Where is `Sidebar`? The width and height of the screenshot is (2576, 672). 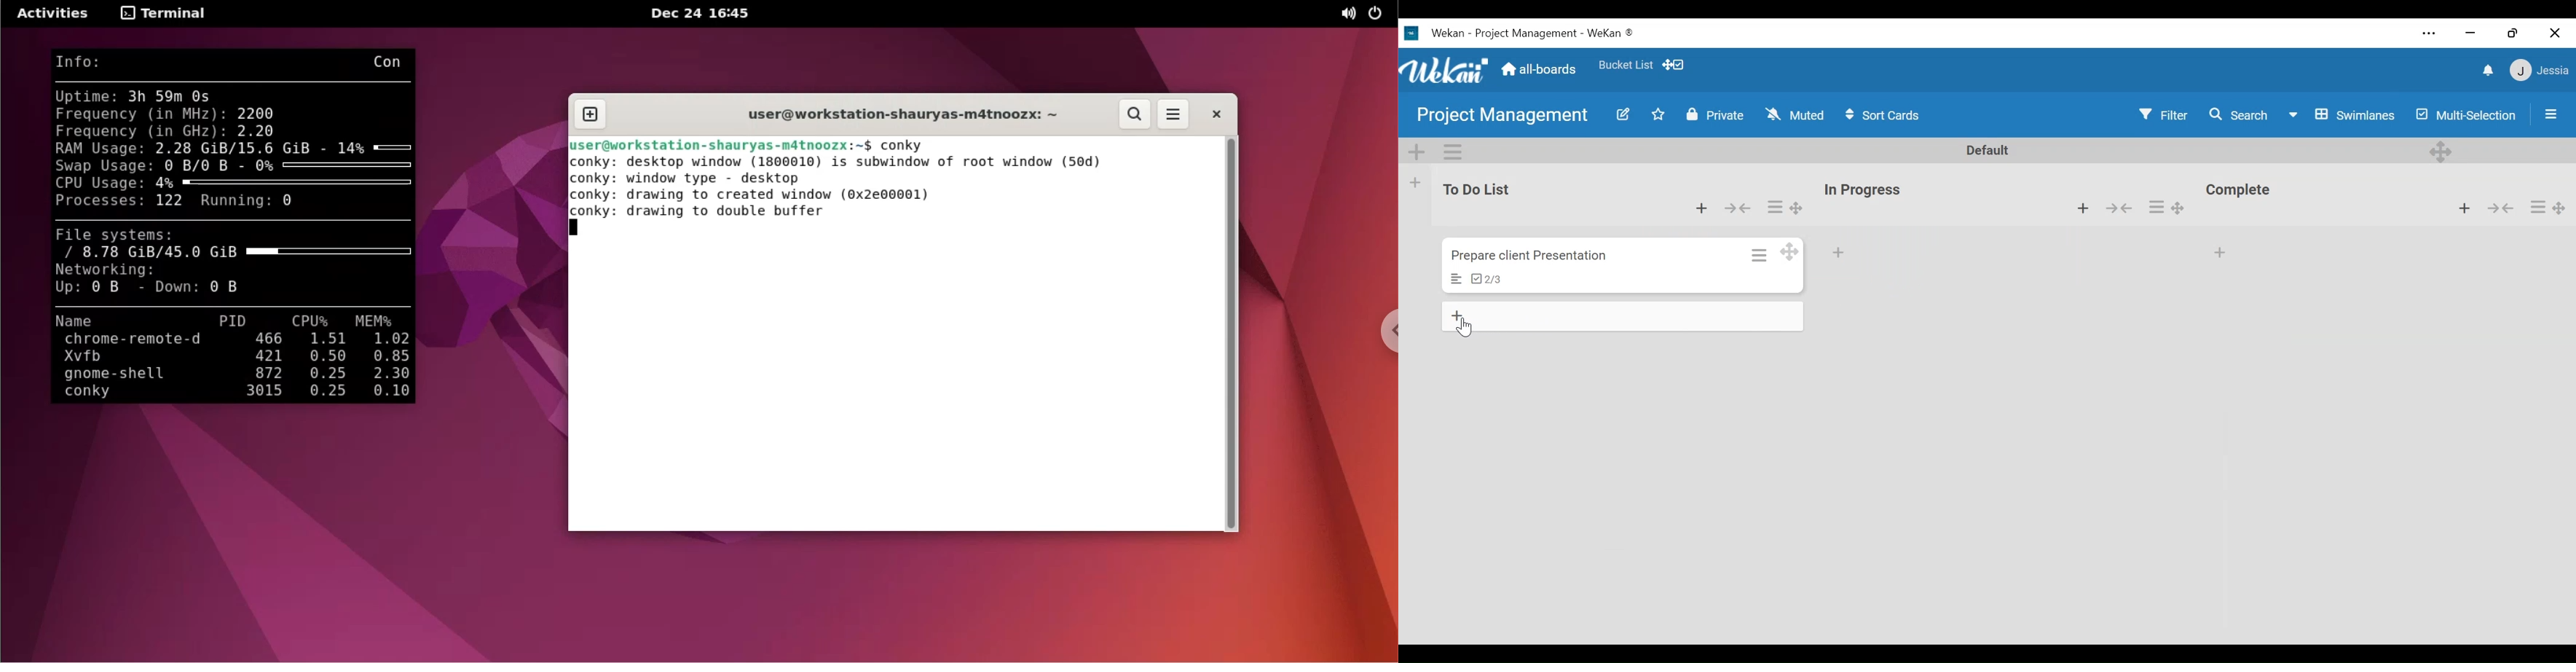
Sidebar is located at coordinates (2548, 114).